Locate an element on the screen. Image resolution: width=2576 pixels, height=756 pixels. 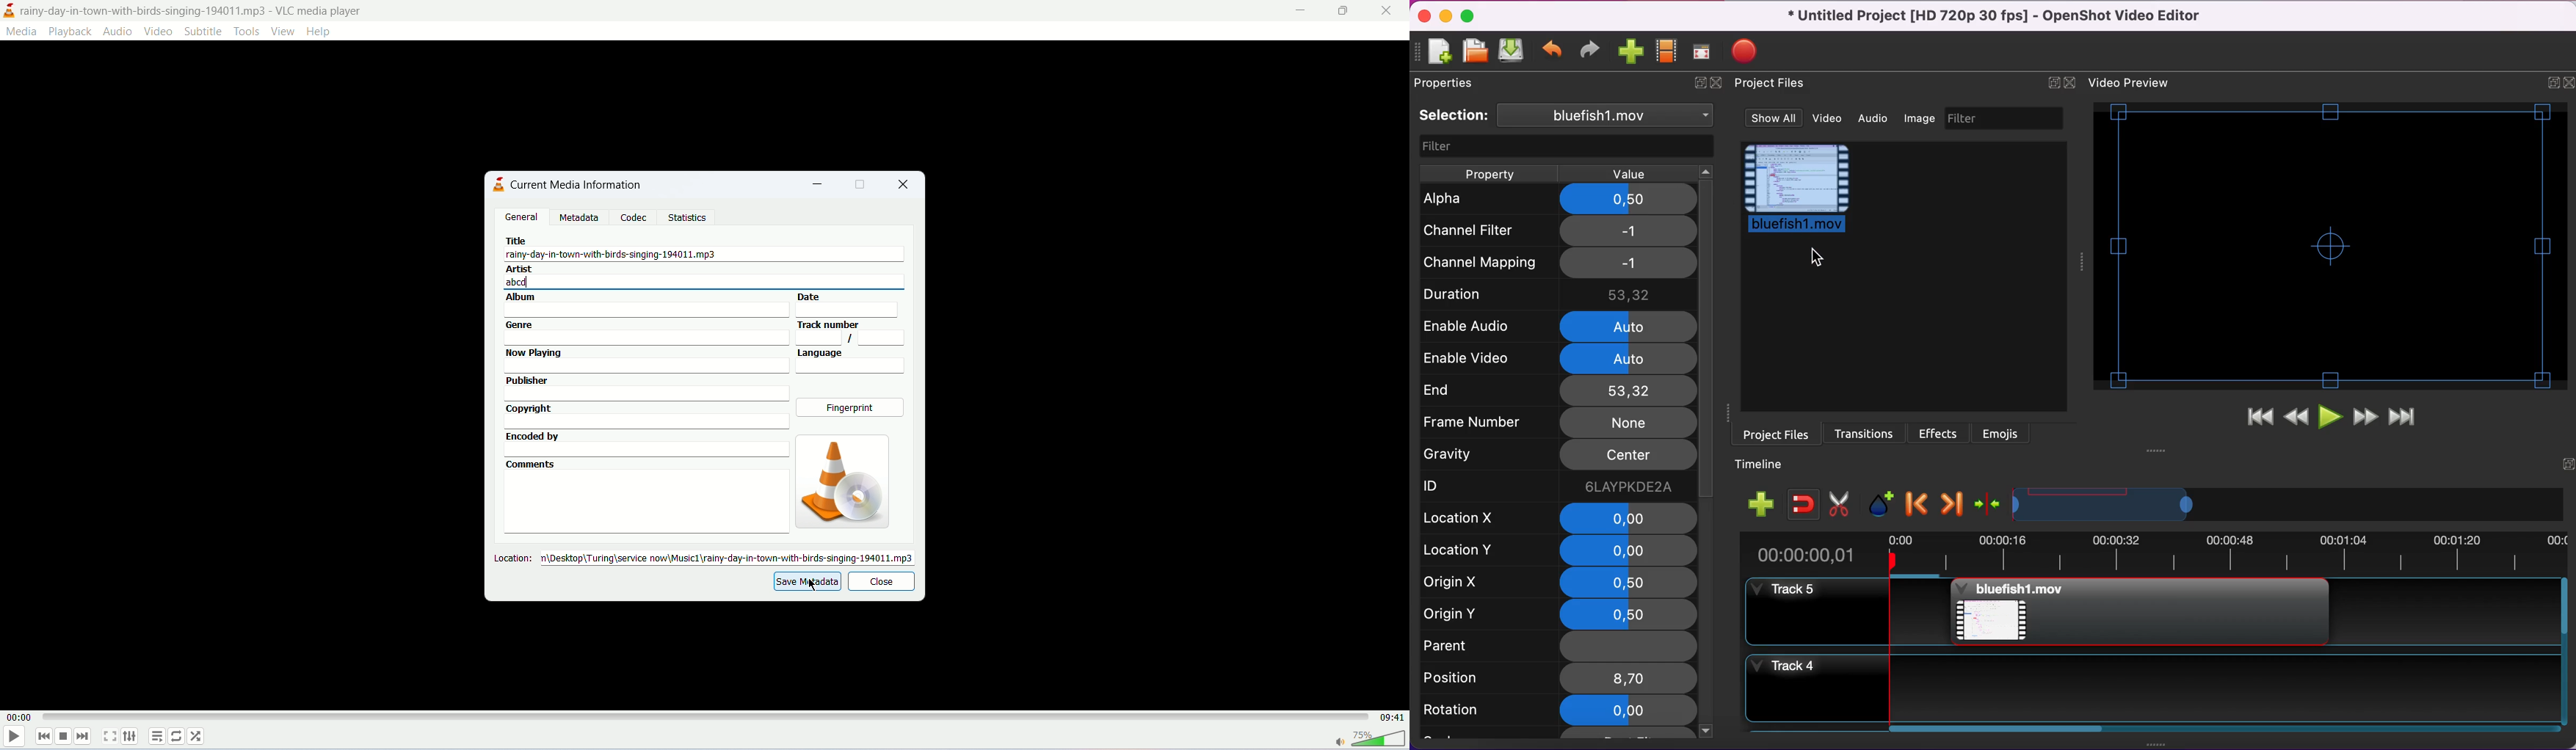
enable audio is located at coordinates (1489, 325).